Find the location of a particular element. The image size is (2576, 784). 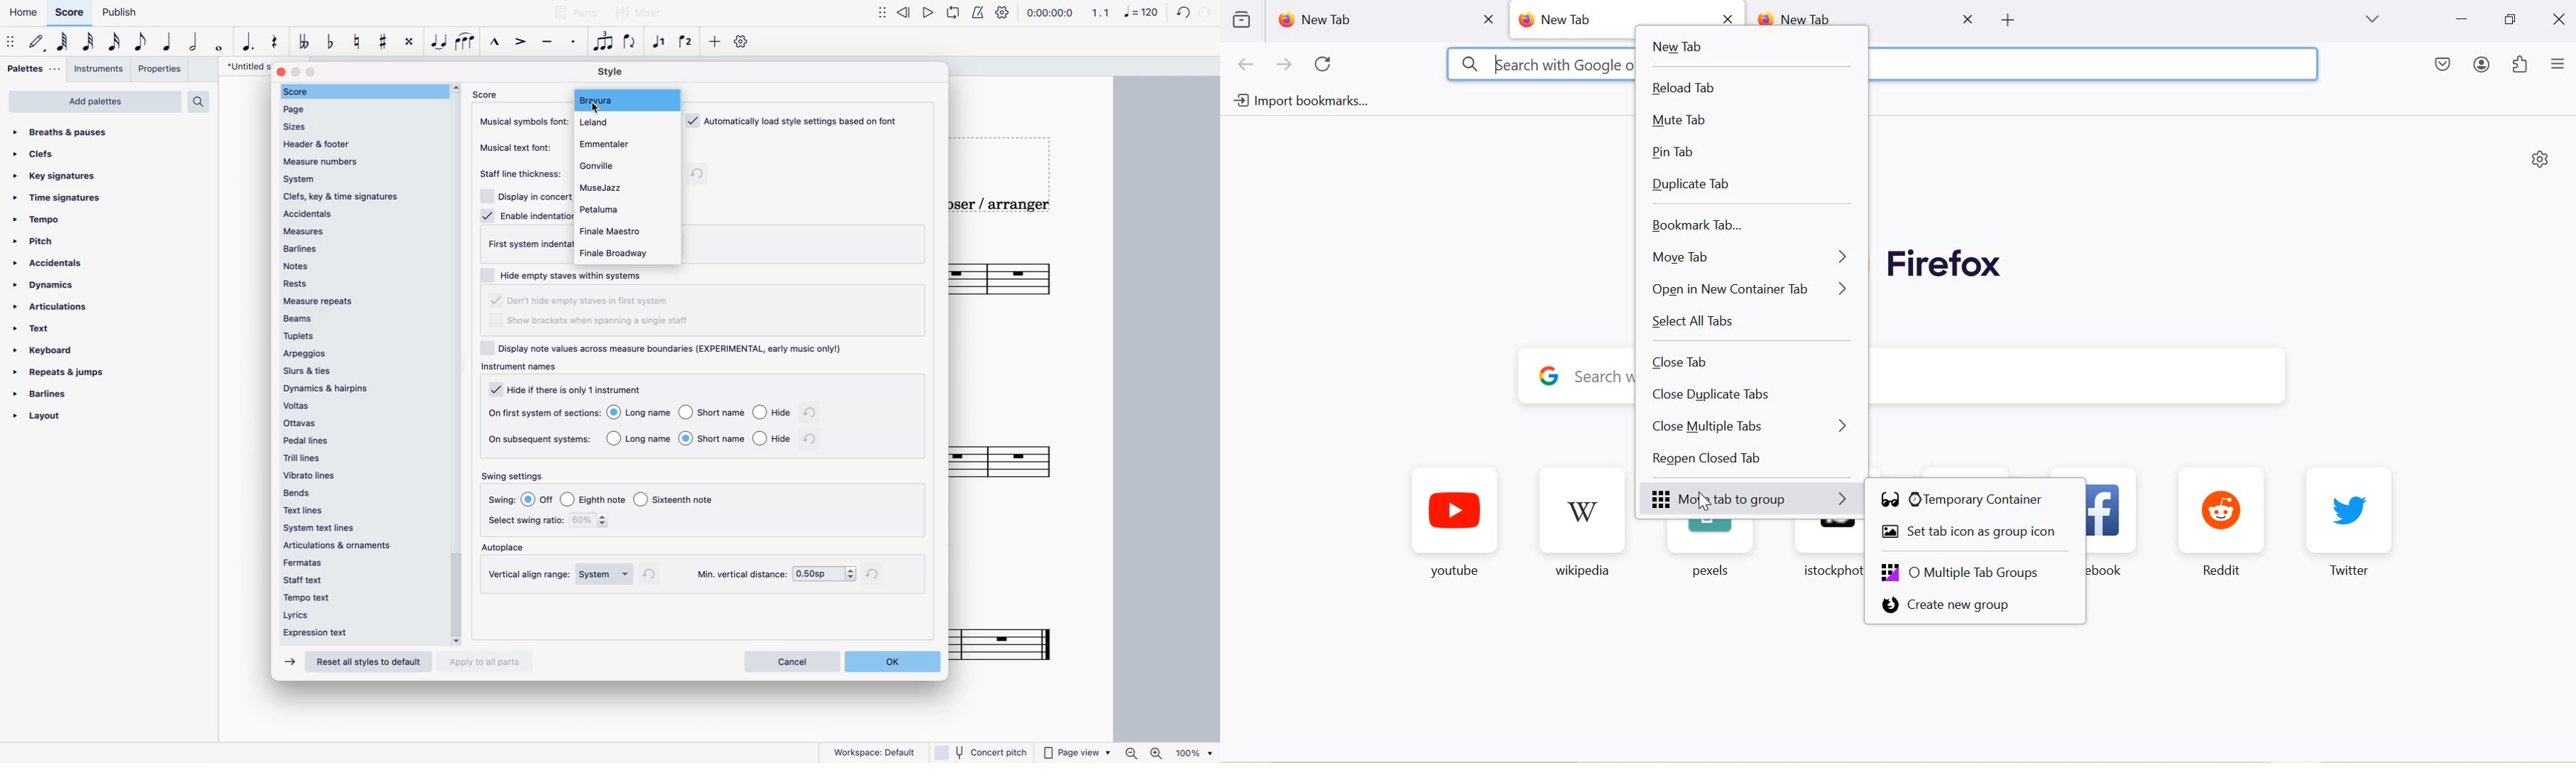

min vertical distance is located at coordinates (824, 575).